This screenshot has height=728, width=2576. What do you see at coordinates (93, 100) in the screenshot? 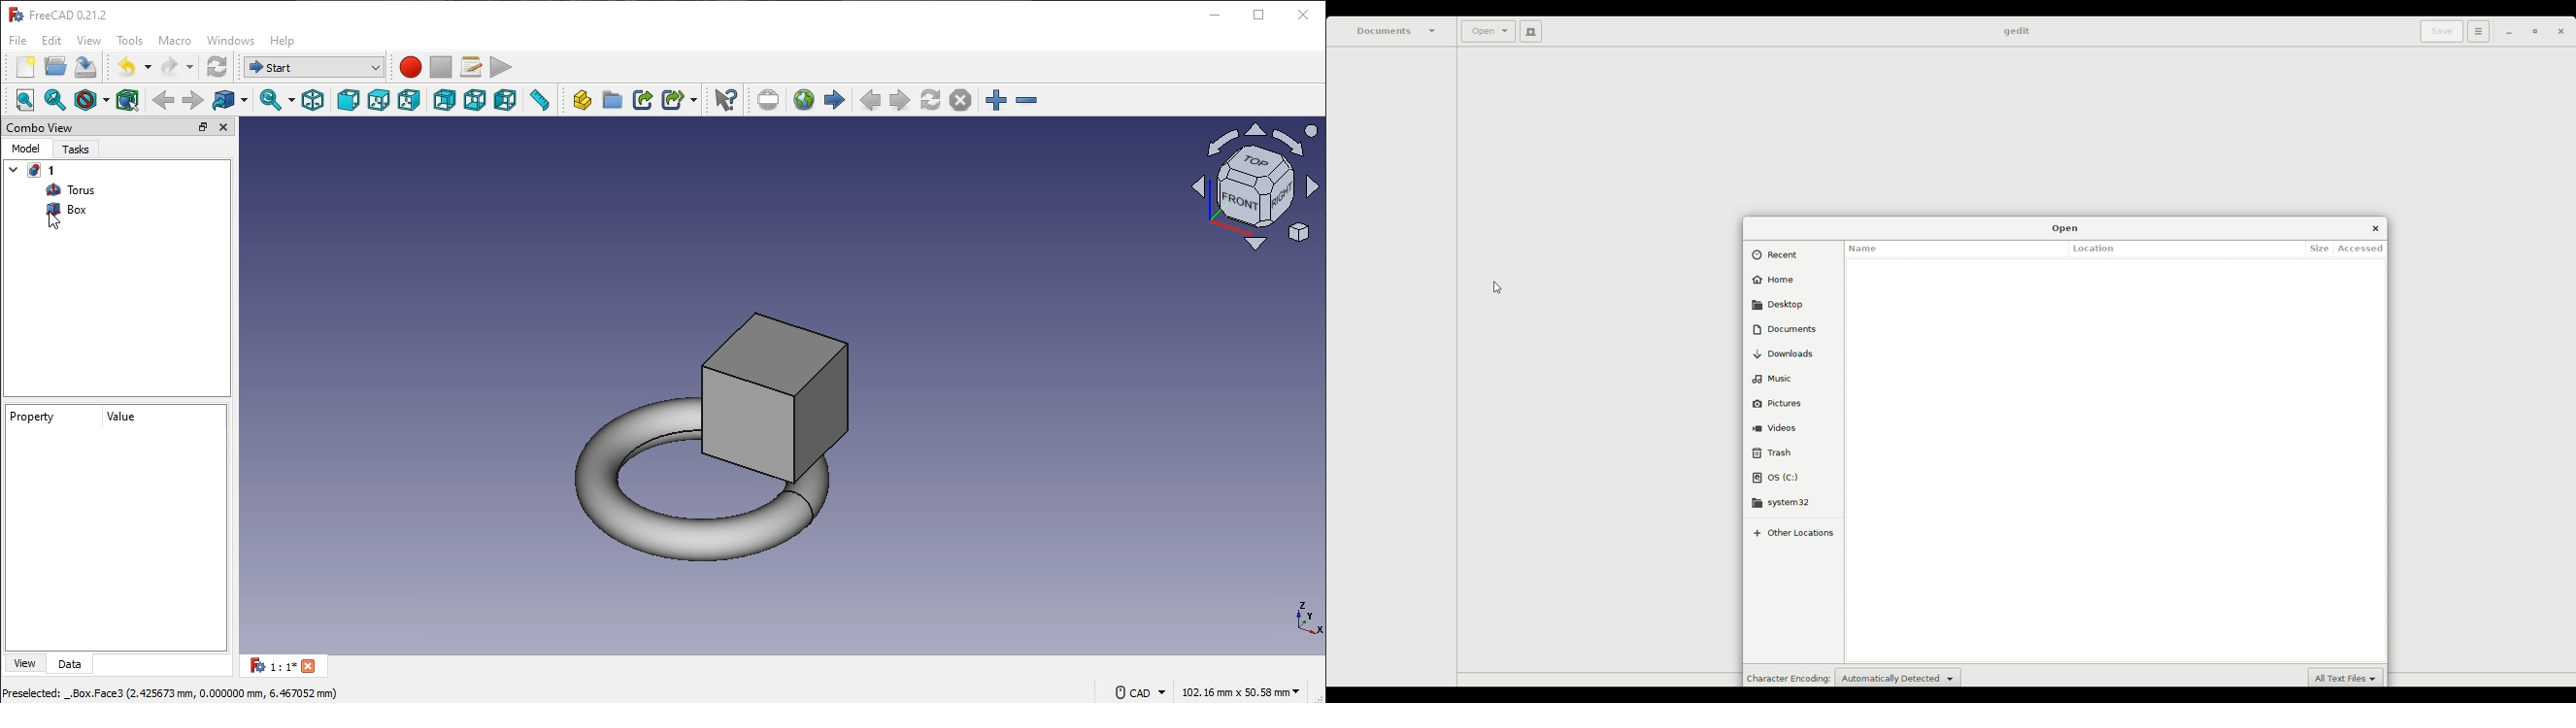
I see `draw style` at bounding box center [93, 100].